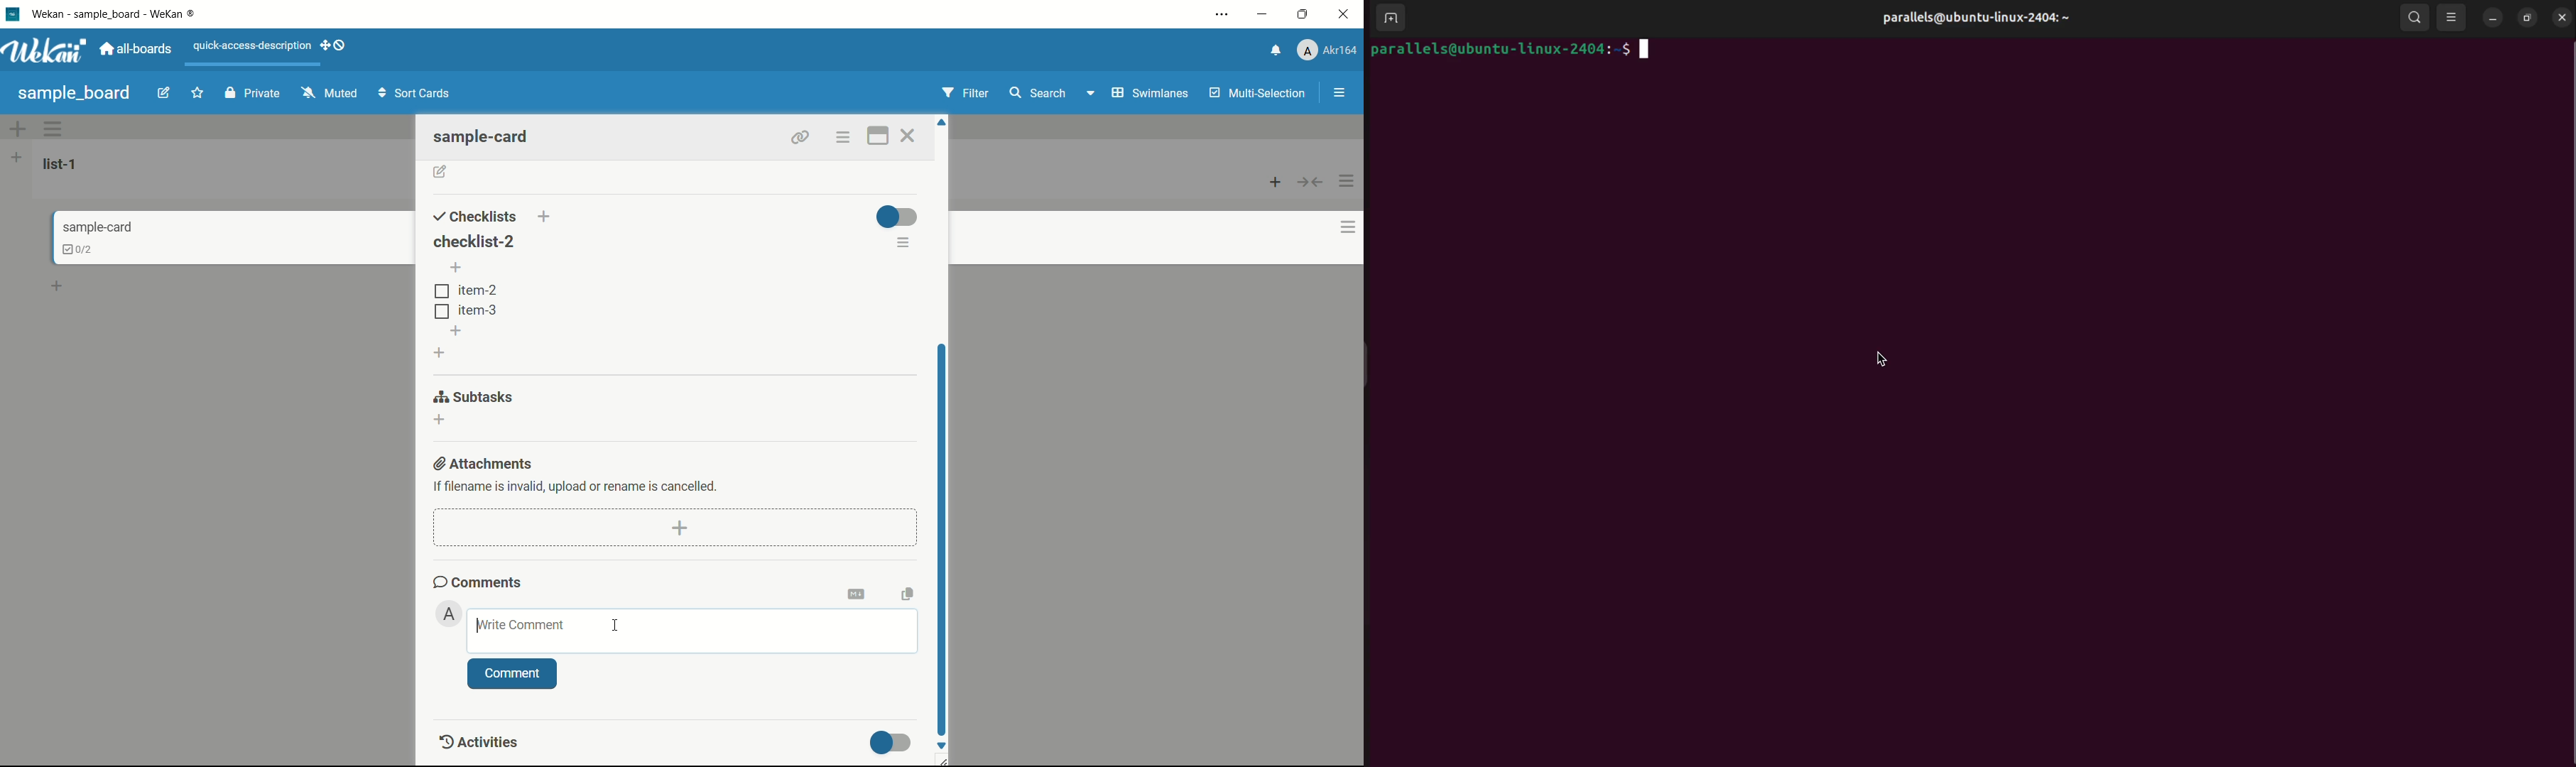 The image size is (2576, 784). What do you see at coordinates (944, 535) in the screenshot?
I see `scroll bar` at bounding box center [944, 535].